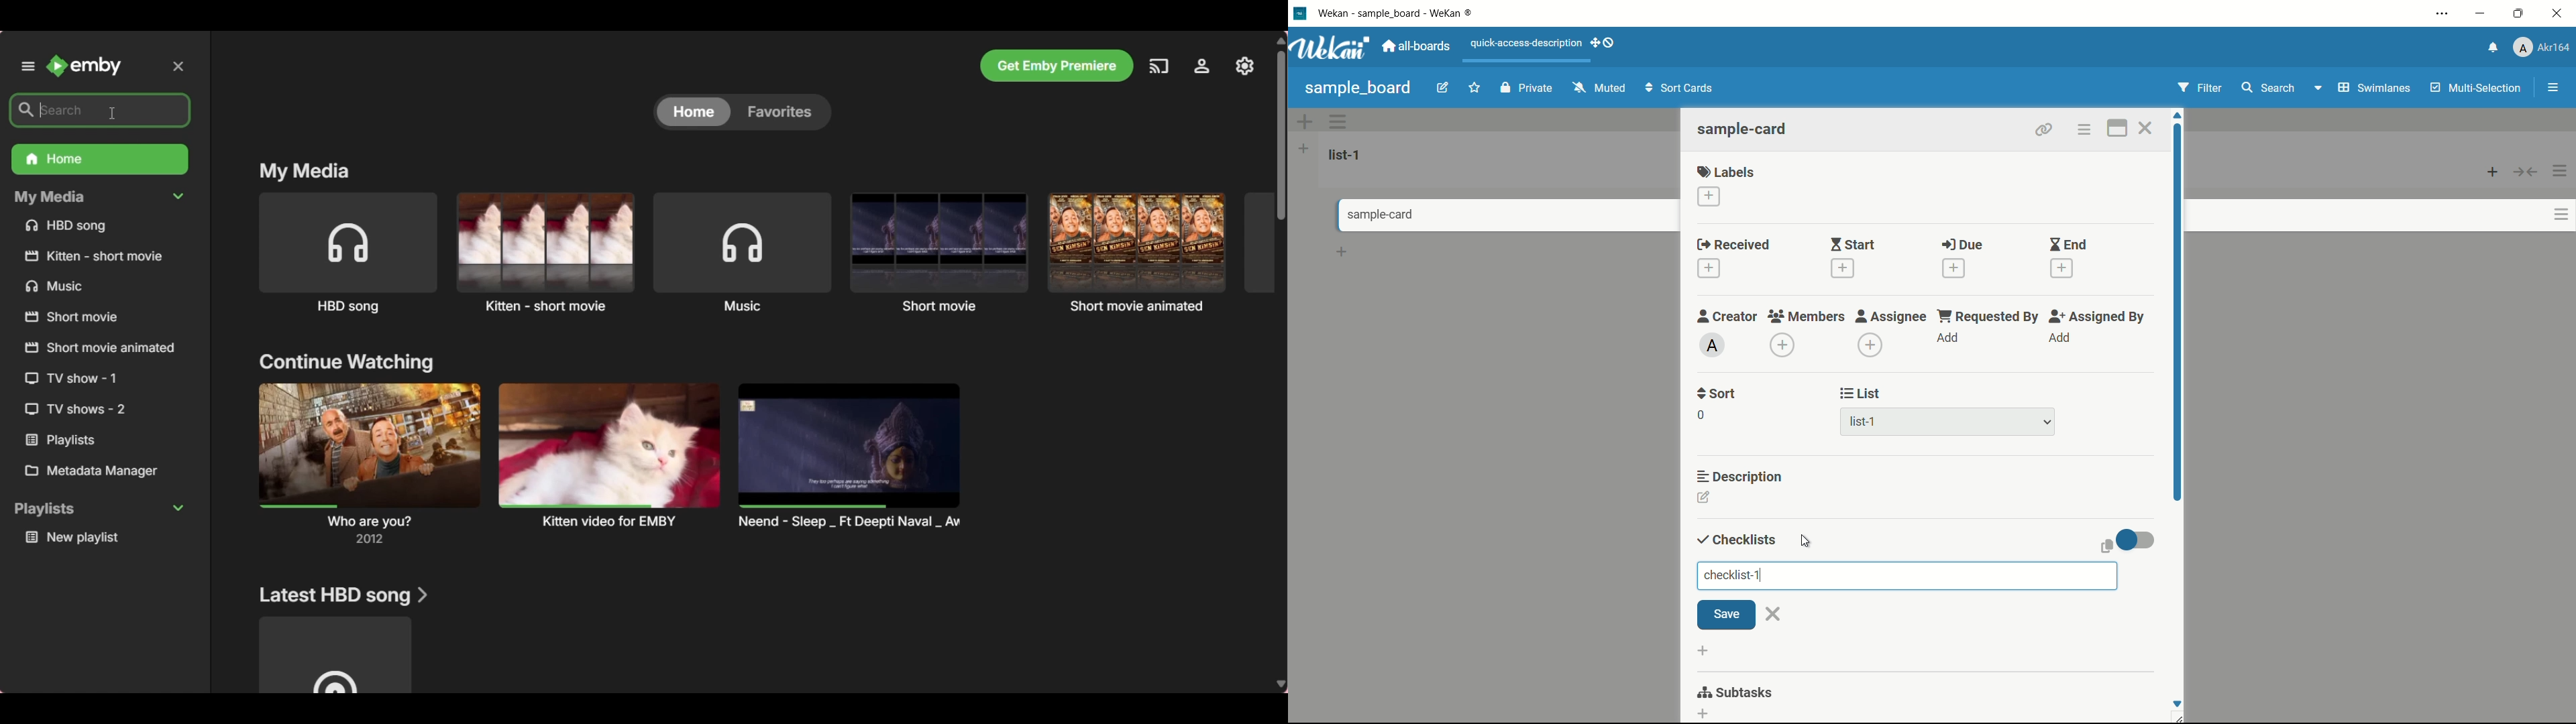 The image size is (2576, 728). I want to click on app logo, so click(1330, 48).